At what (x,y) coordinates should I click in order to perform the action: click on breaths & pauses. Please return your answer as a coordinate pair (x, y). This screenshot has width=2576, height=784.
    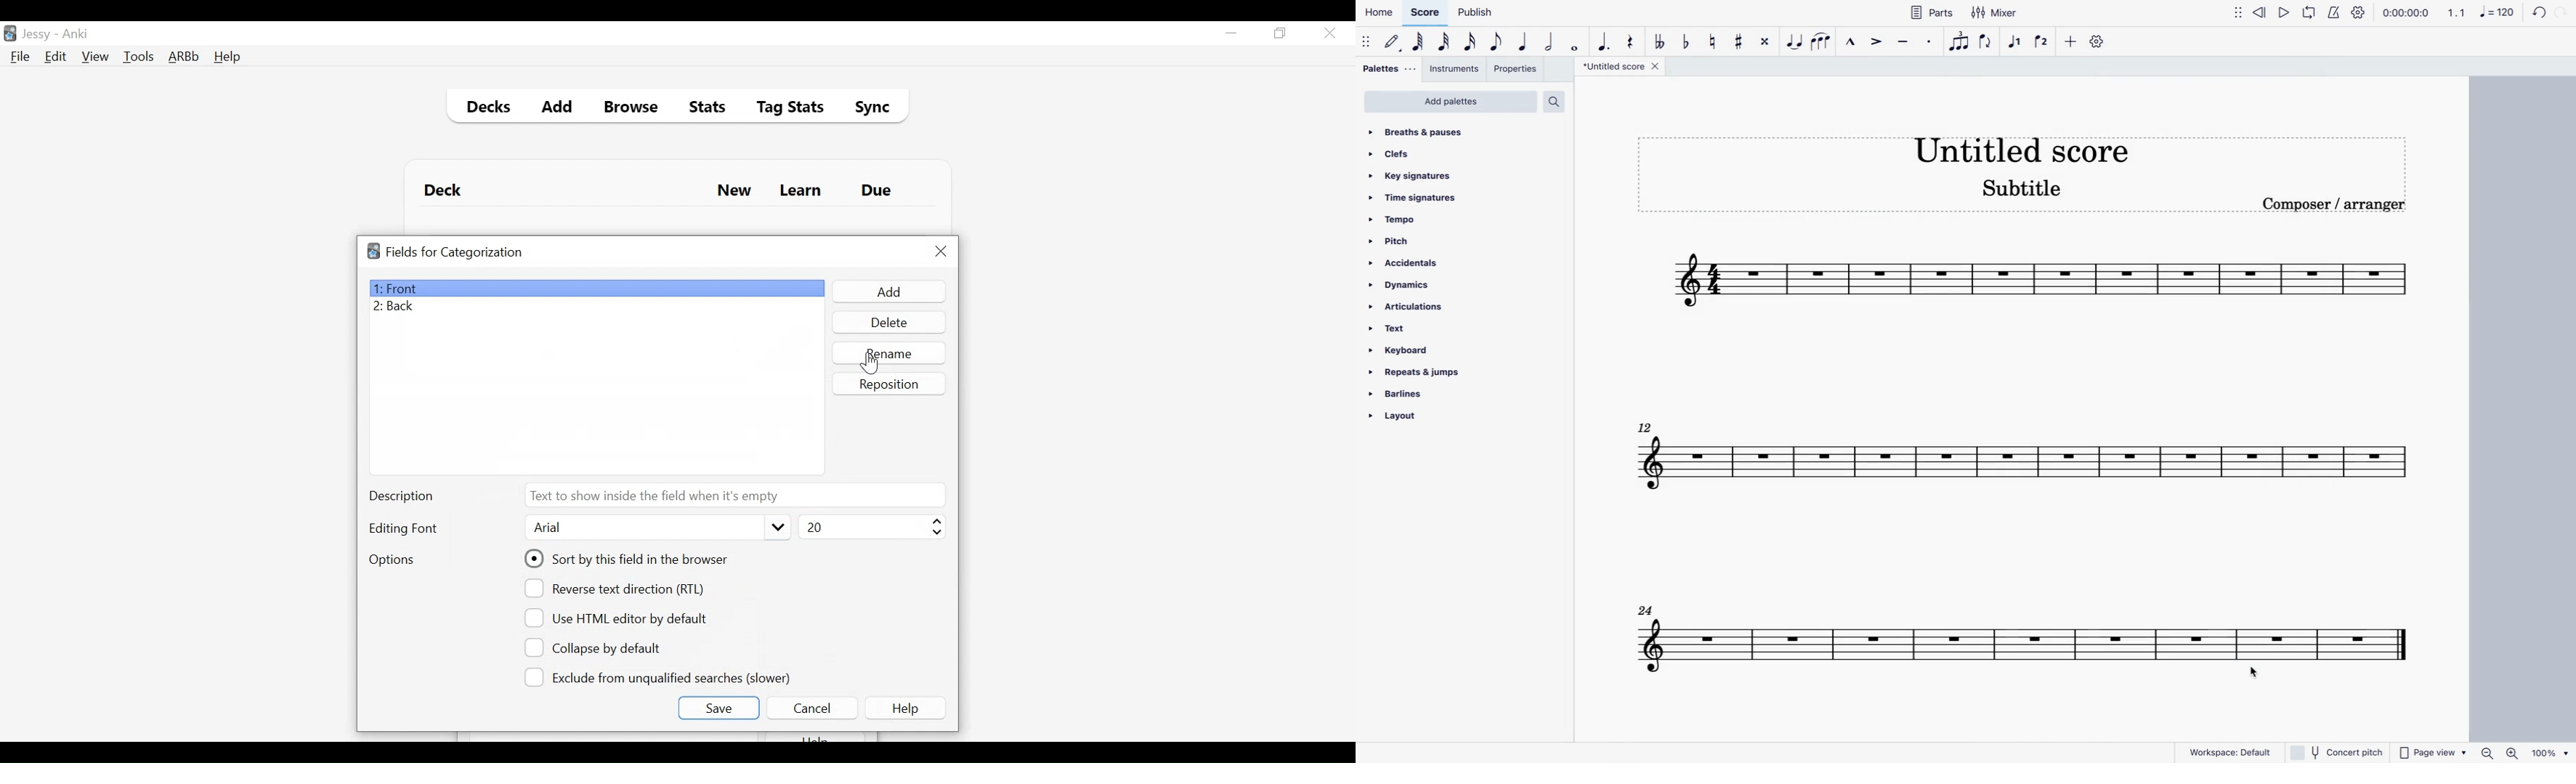
    Looking at the image, I should click on (1425, 132).